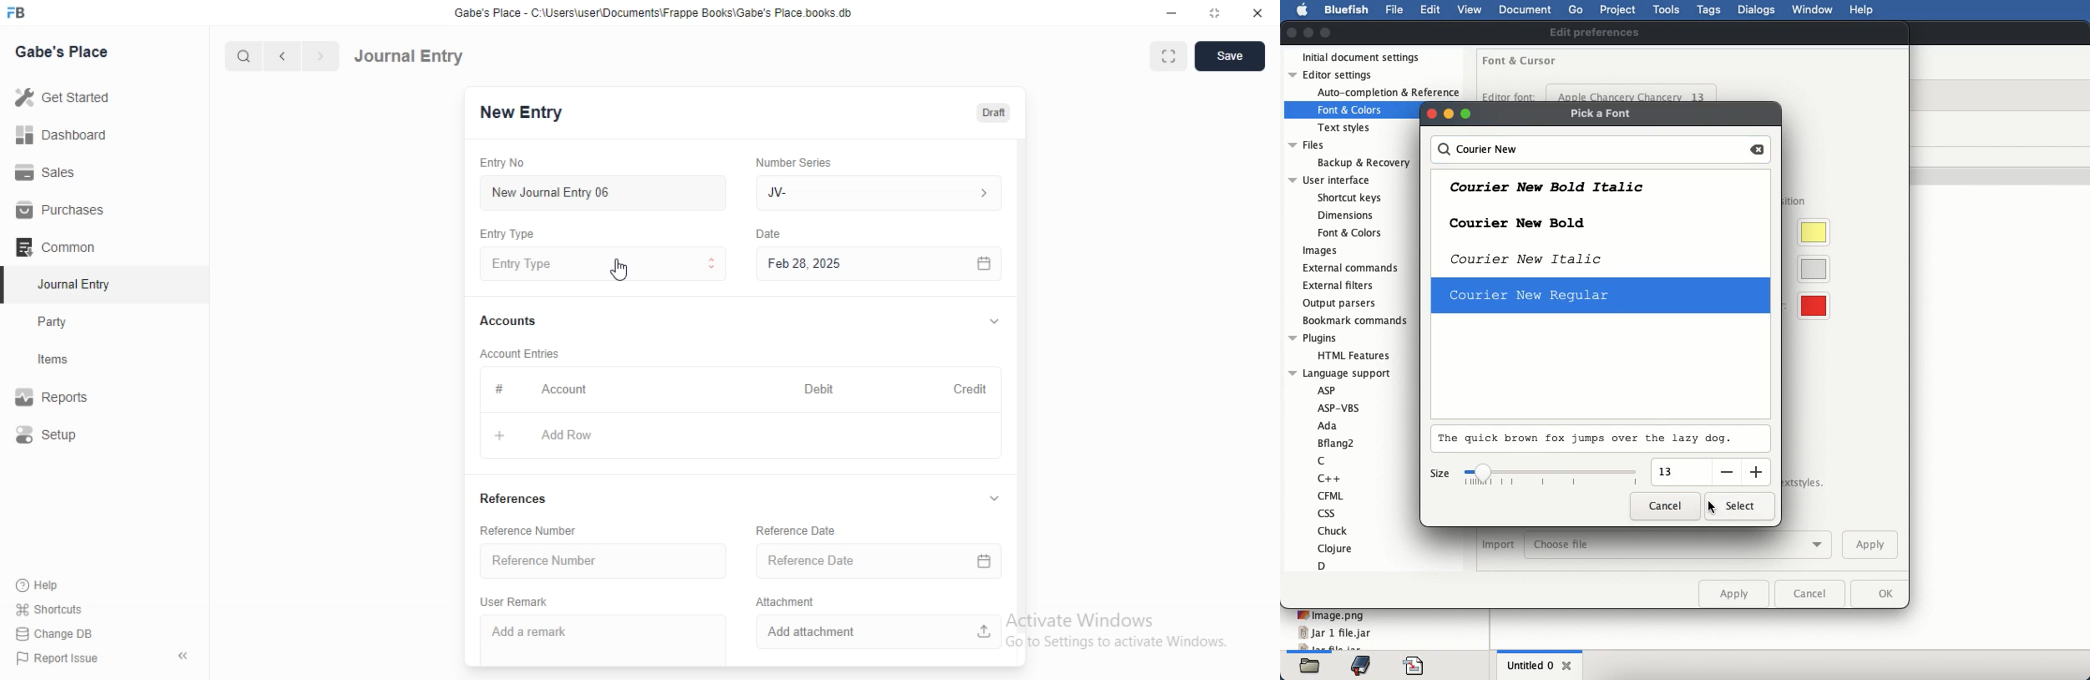 The height and width of the screenshot is (700, 2100). Describe the element at coordinates (1415, 666) in the screenshot. I see `code` at that location.